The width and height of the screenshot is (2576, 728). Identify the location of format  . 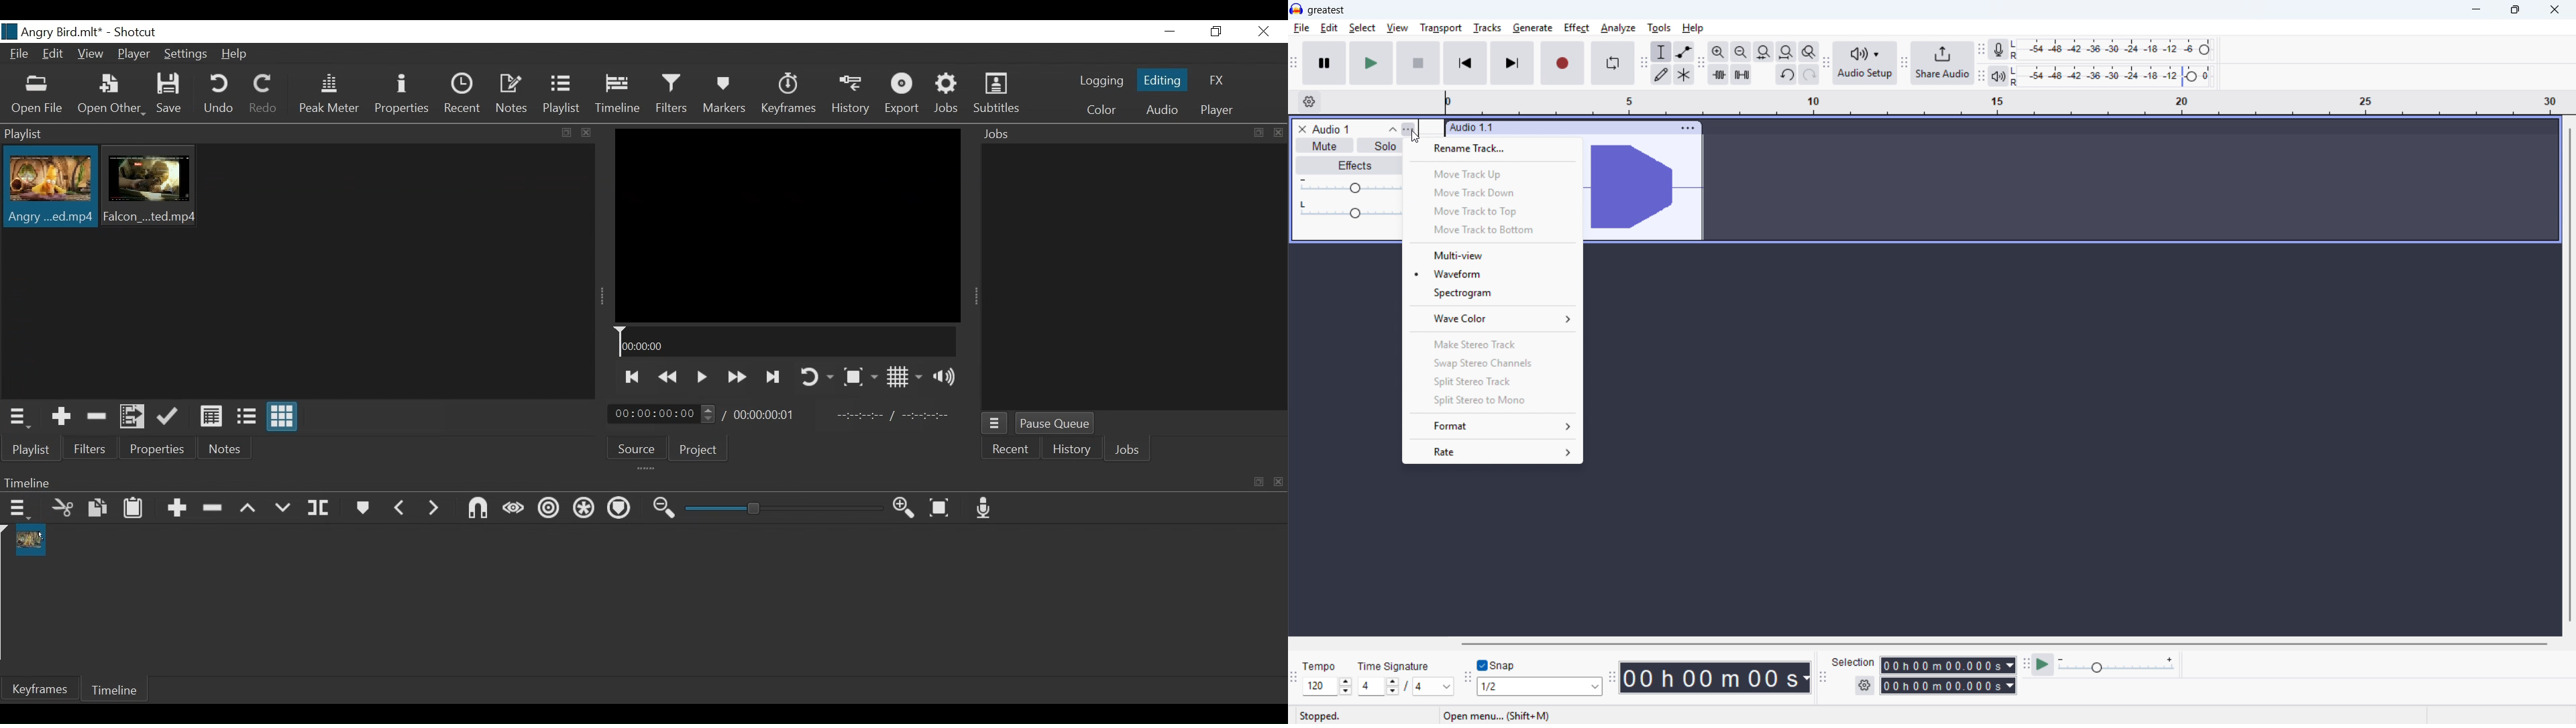
(1492, 426).